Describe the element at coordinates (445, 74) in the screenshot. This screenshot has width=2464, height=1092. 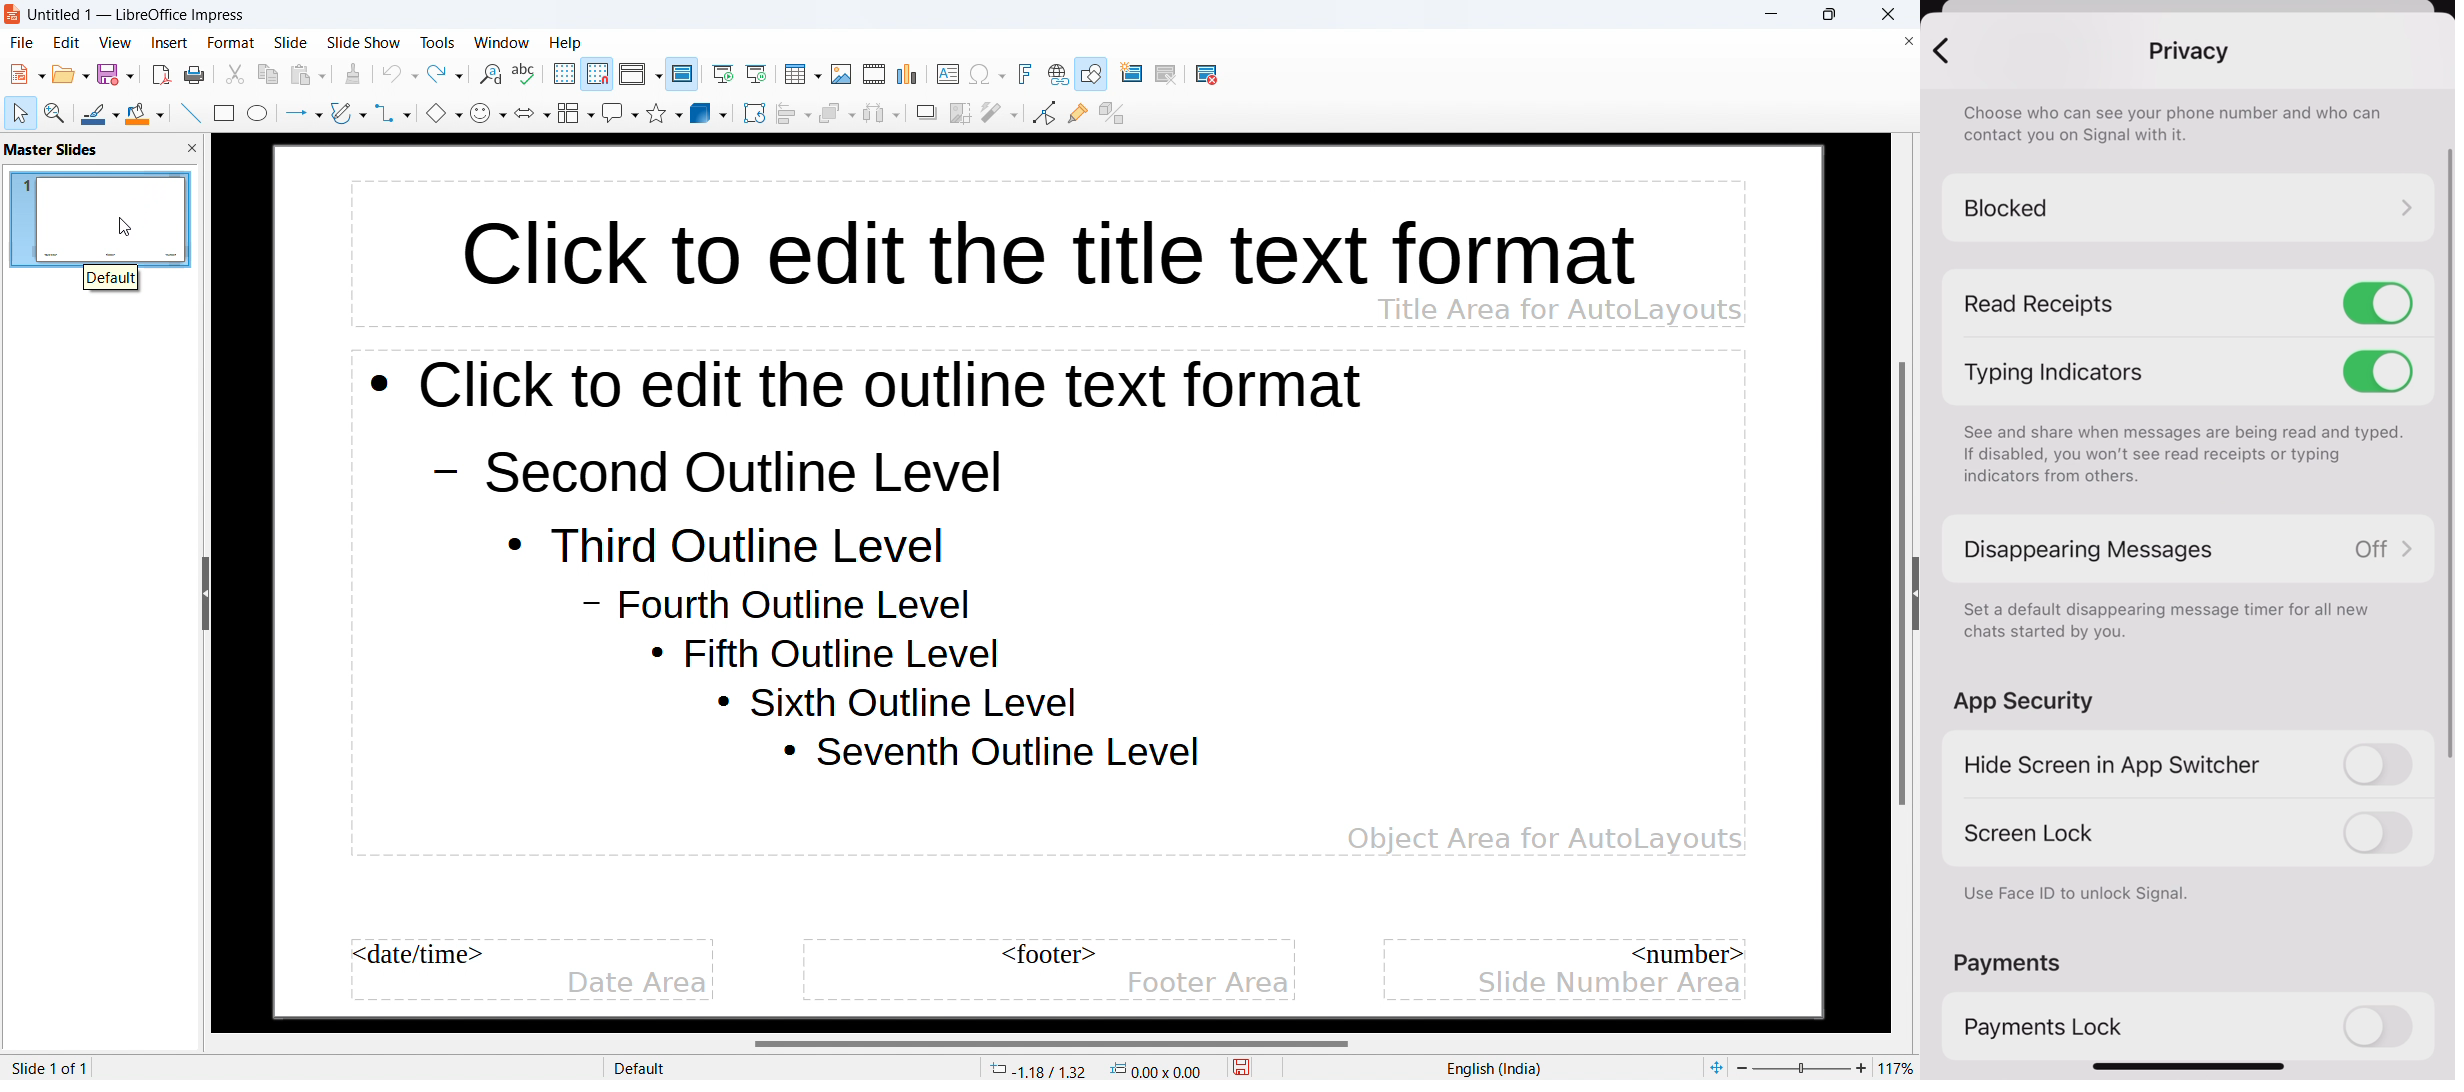
I see `redo` at that location.